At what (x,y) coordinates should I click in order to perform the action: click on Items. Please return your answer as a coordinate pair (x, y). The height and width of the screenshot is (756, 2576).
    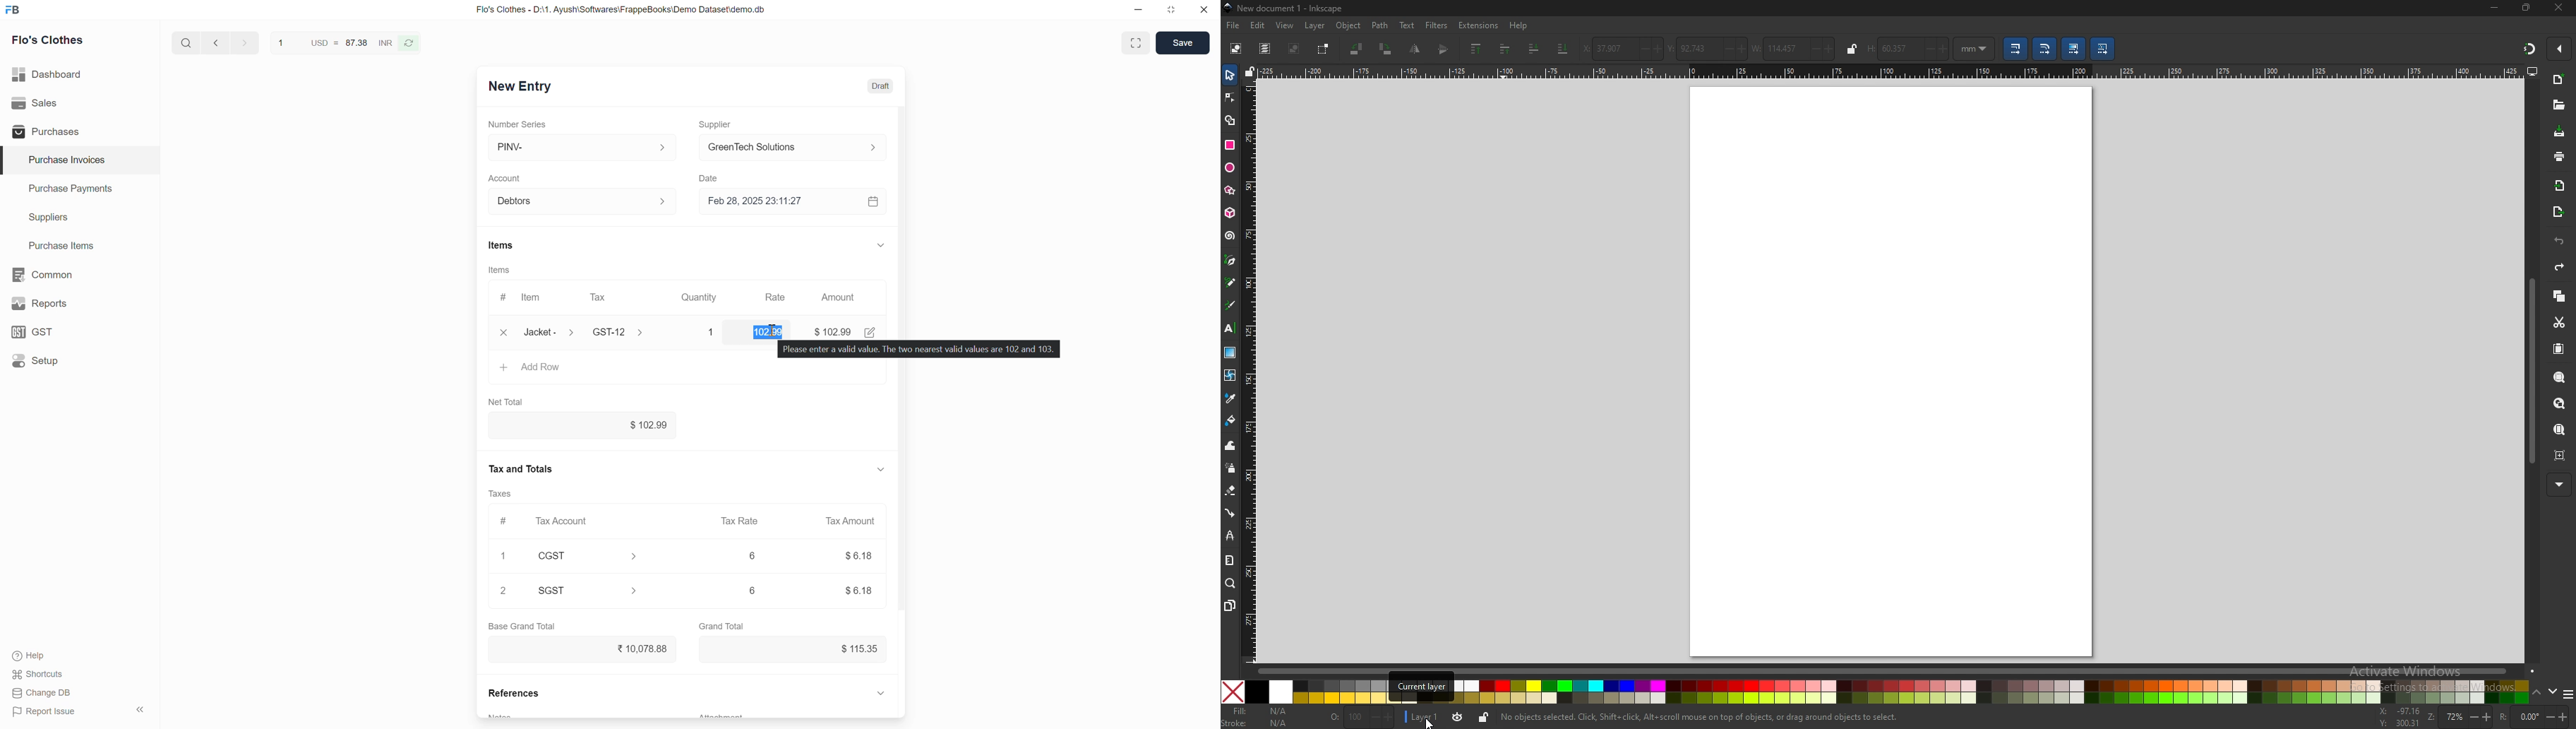
    Looking at the image, I should click on (502, 245).